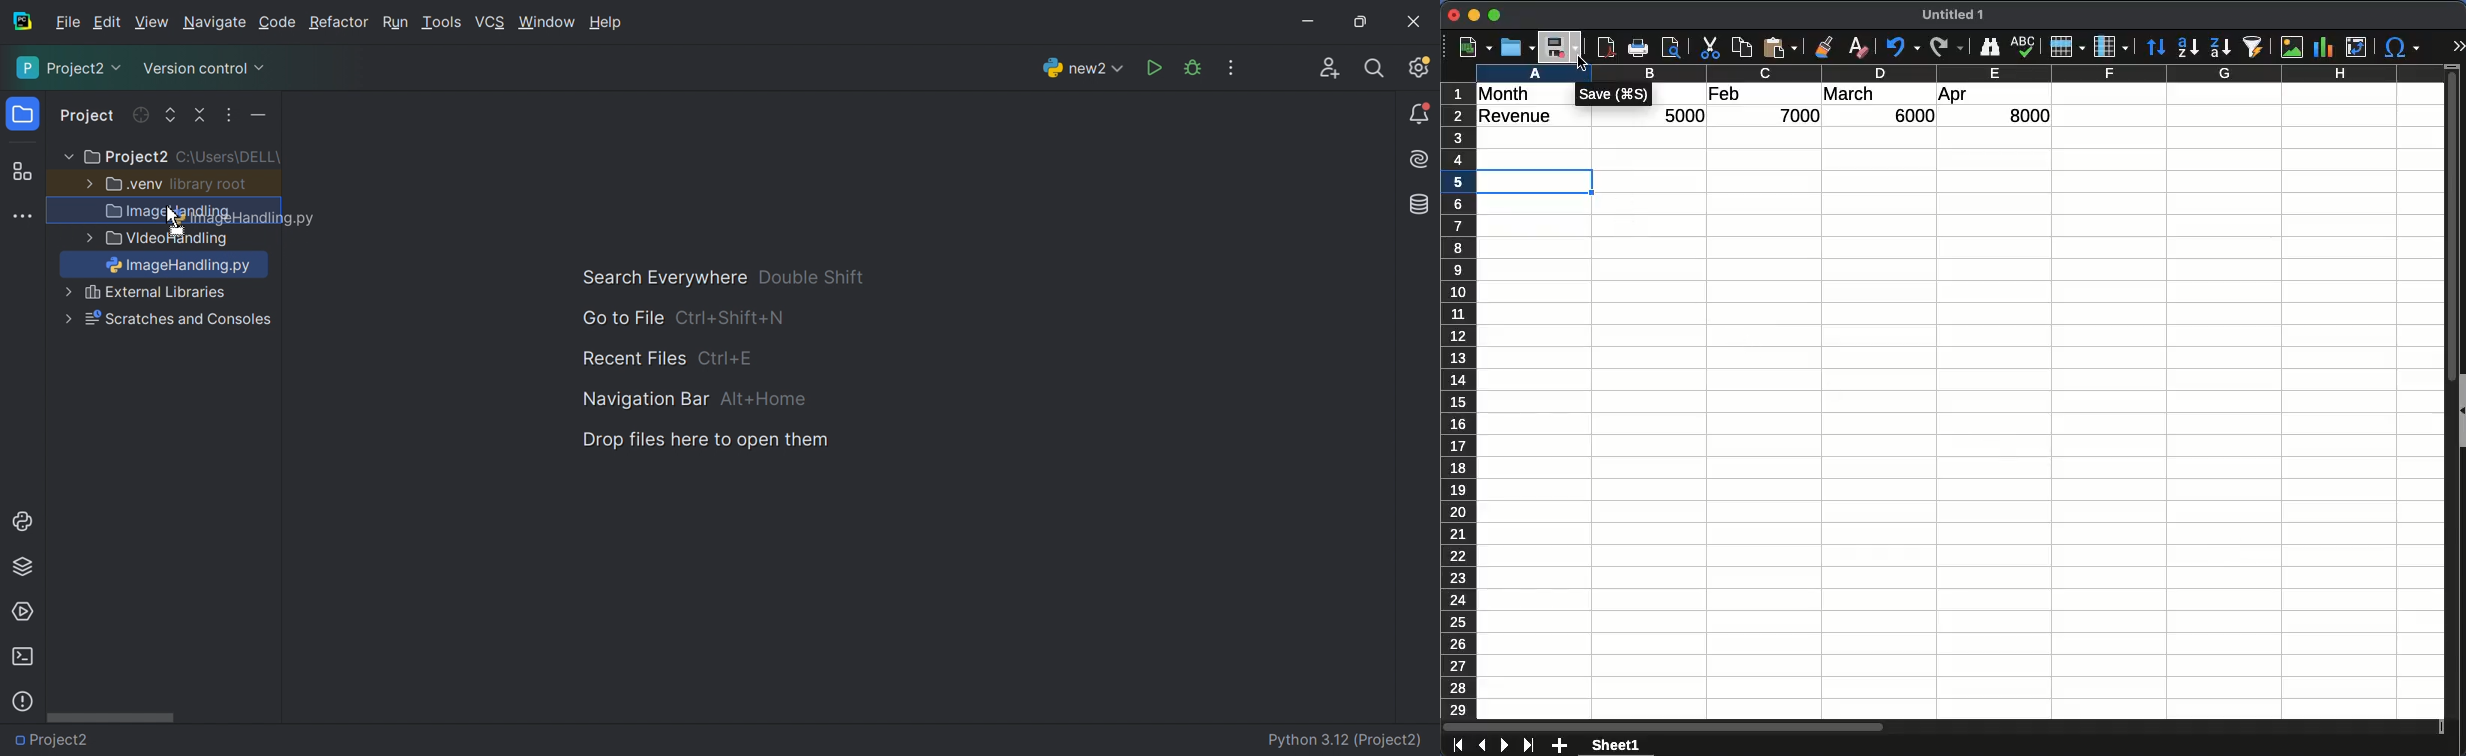 The image size is (2492, 756). Describe the element at coordinates (22, 566) in the screenshot. I see `Python packages` at that location.